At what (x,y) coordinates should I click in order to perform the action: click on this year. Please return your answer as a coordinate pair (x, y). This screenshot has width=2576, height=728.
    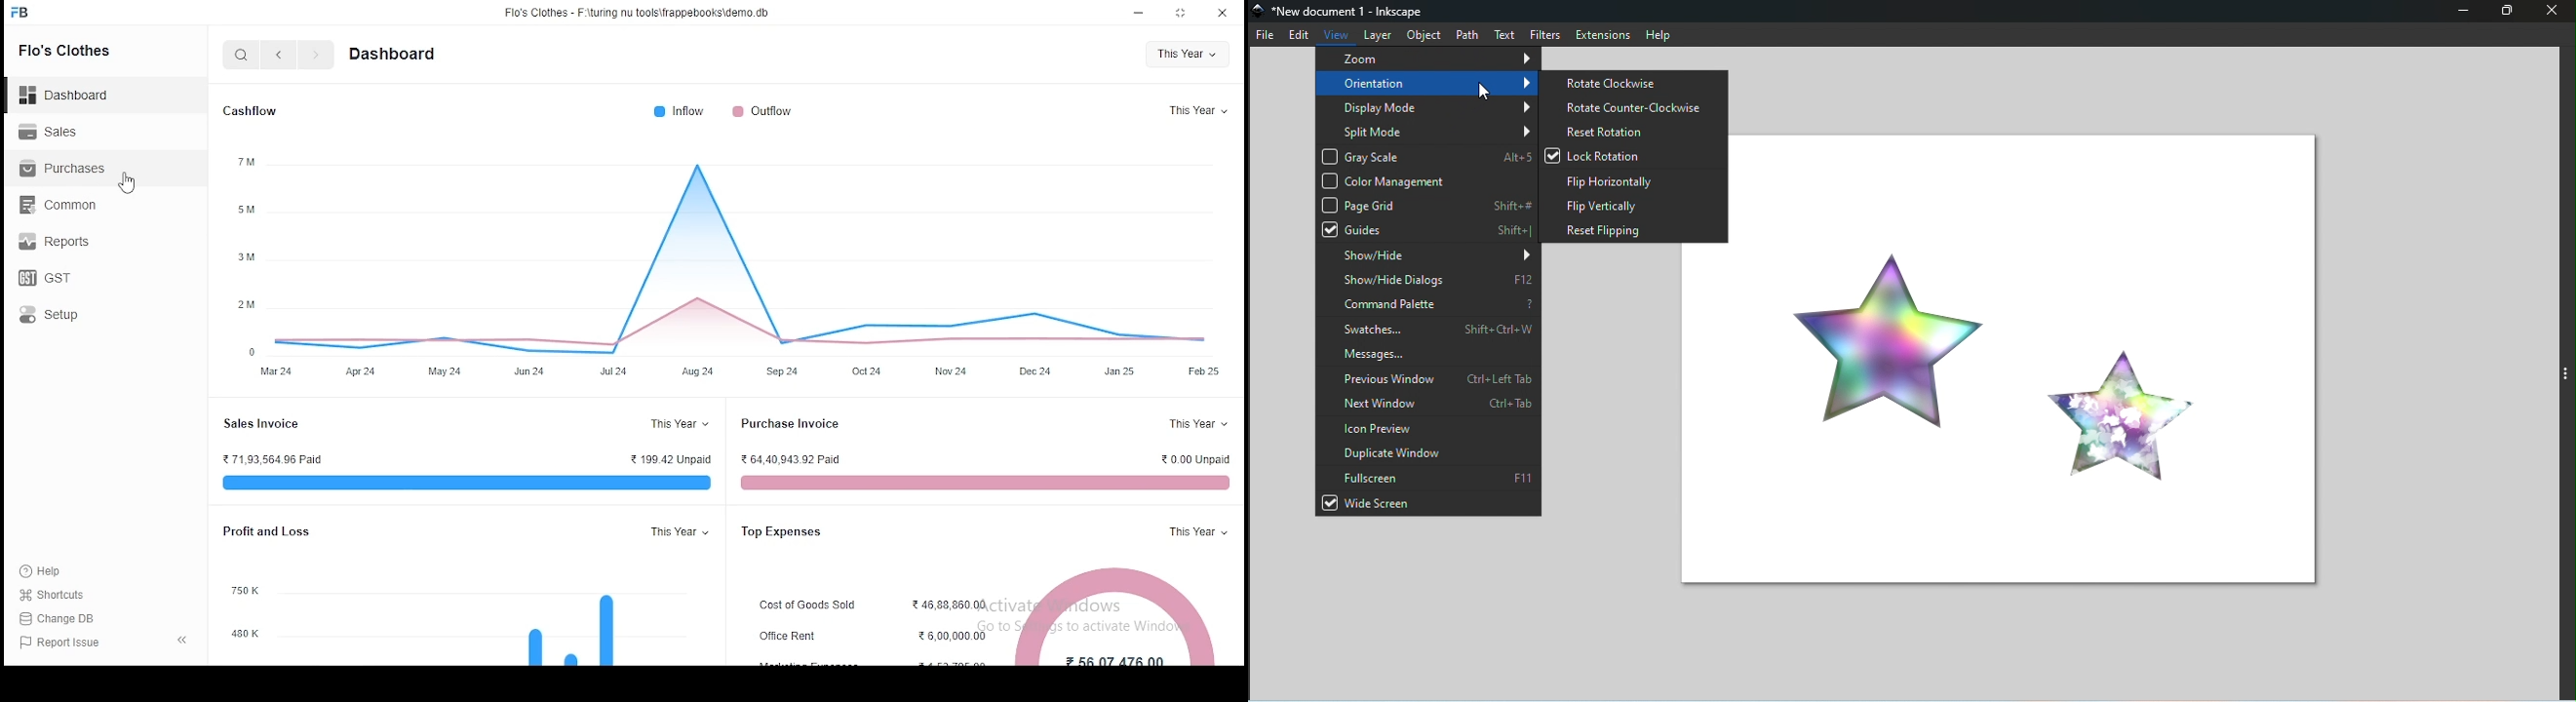
    Looking at the image, I should click on (681, 423).